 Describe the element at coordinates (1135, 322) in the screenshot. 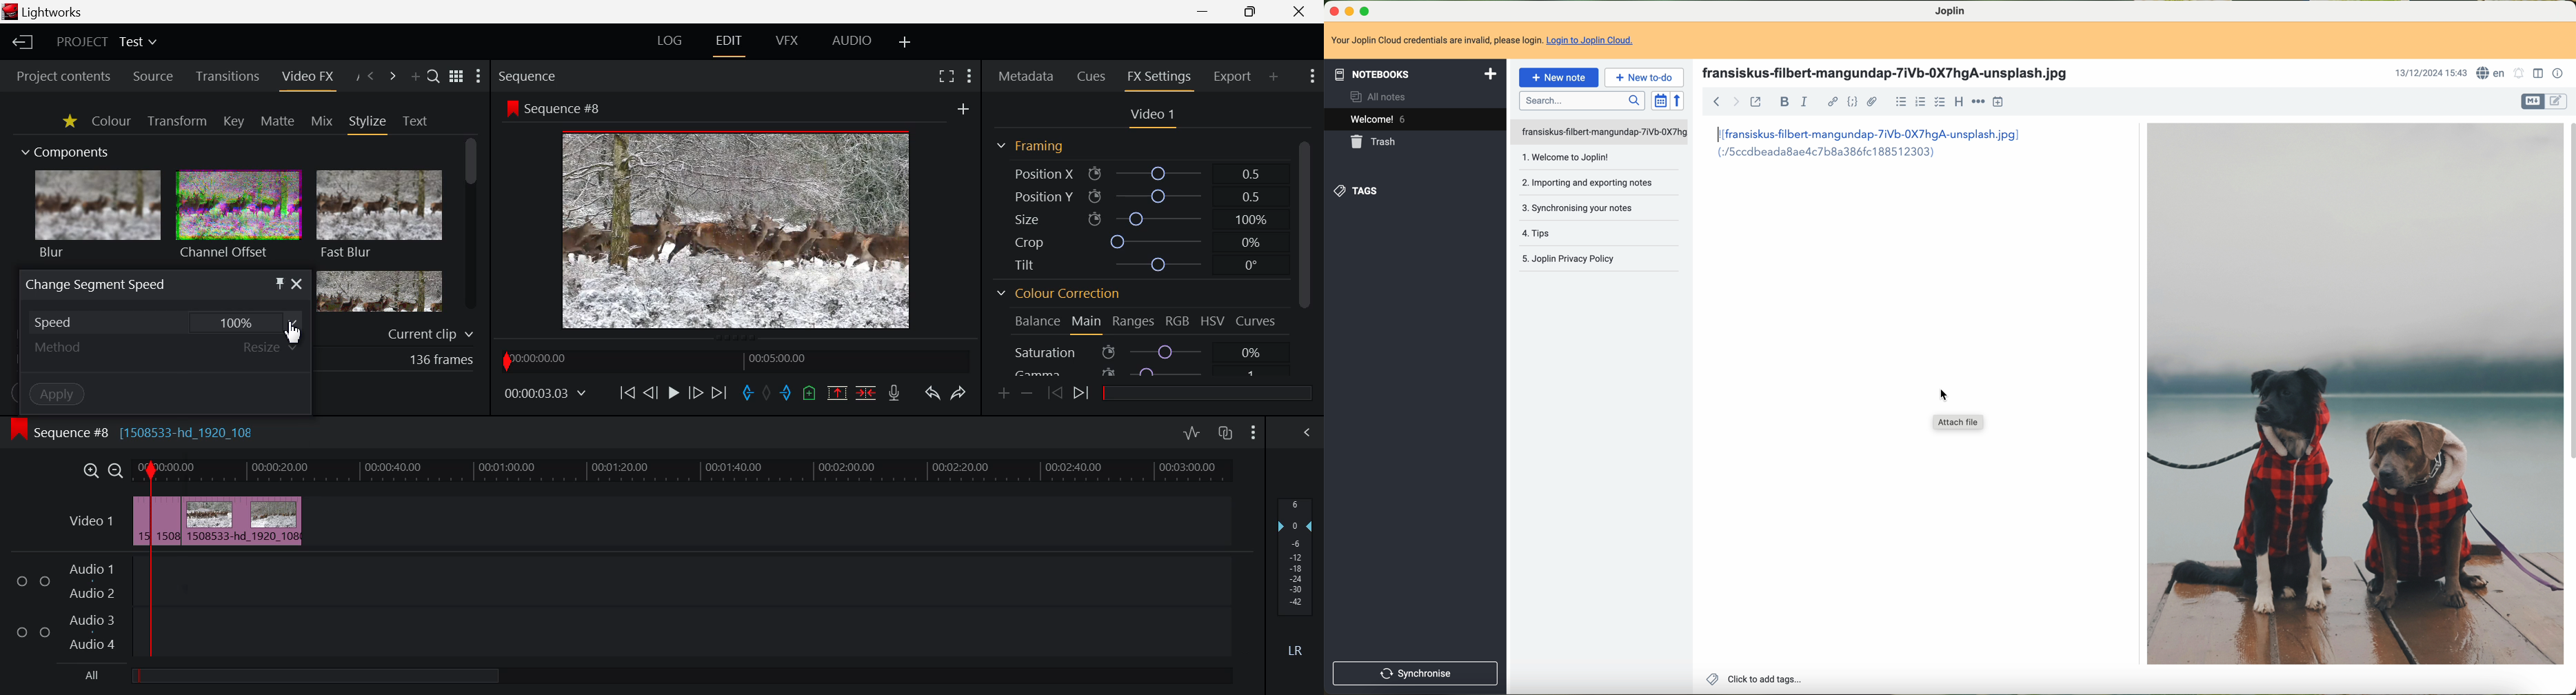

I see `Ranges` at that location.